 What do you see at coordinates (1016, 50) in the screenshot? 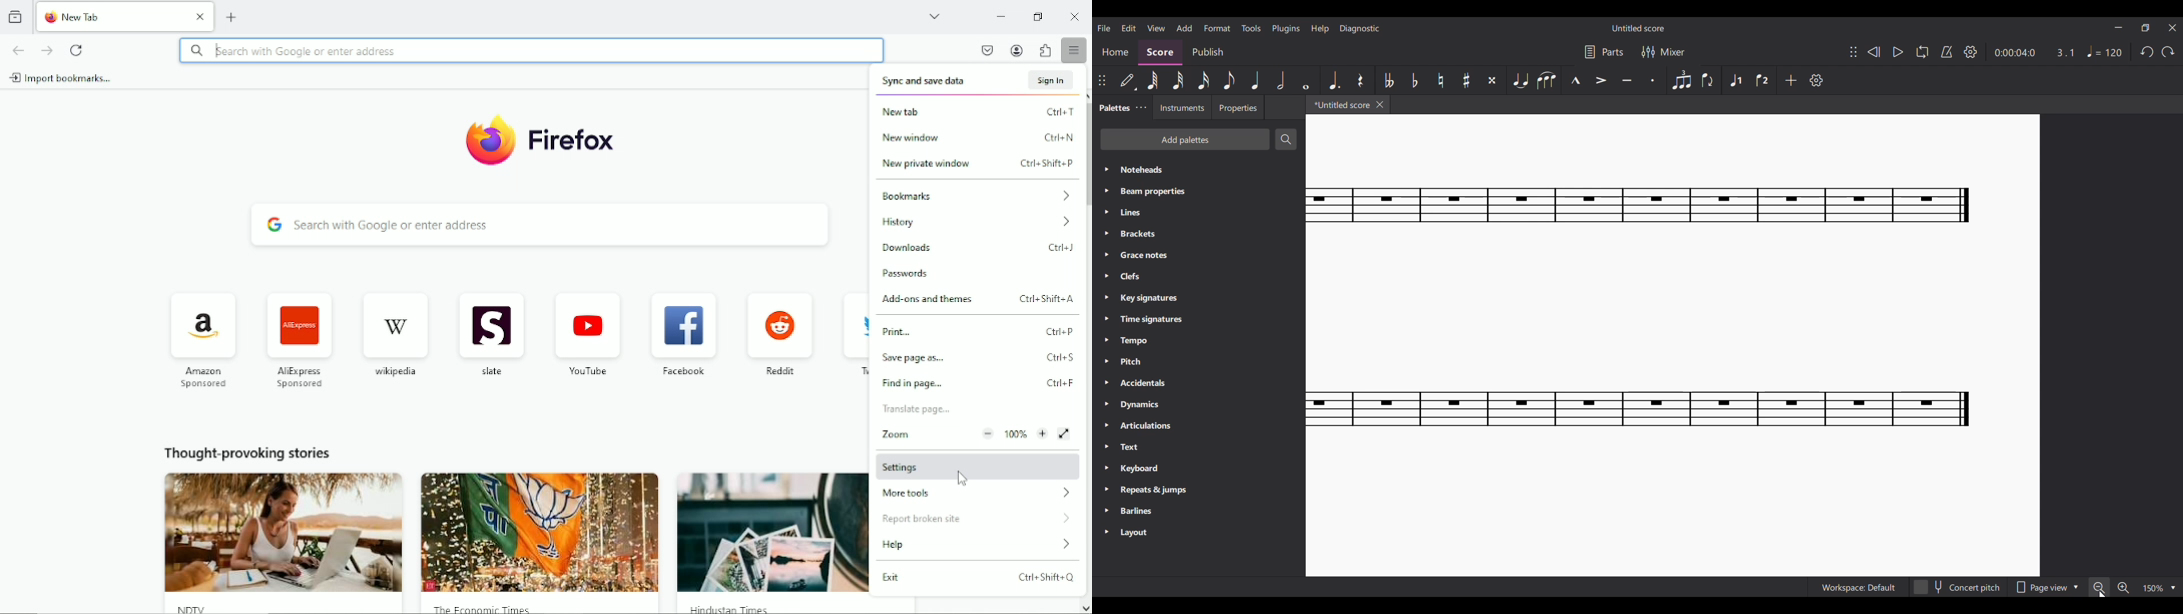
I see `account` at bounding box center [1016, 50].